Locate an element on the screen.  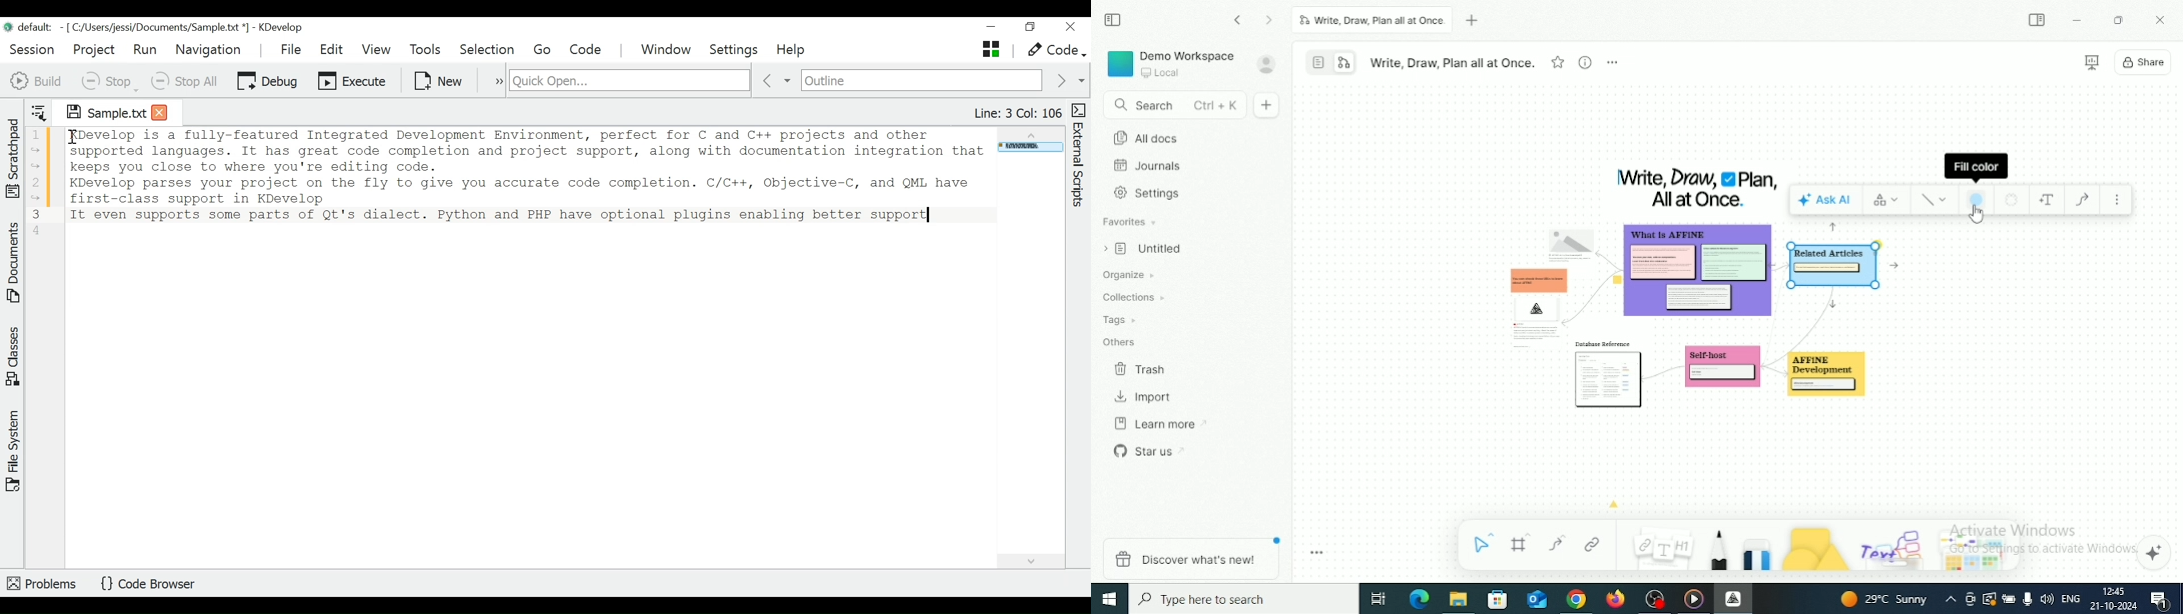
Import is located at coordinates (1146, 397).